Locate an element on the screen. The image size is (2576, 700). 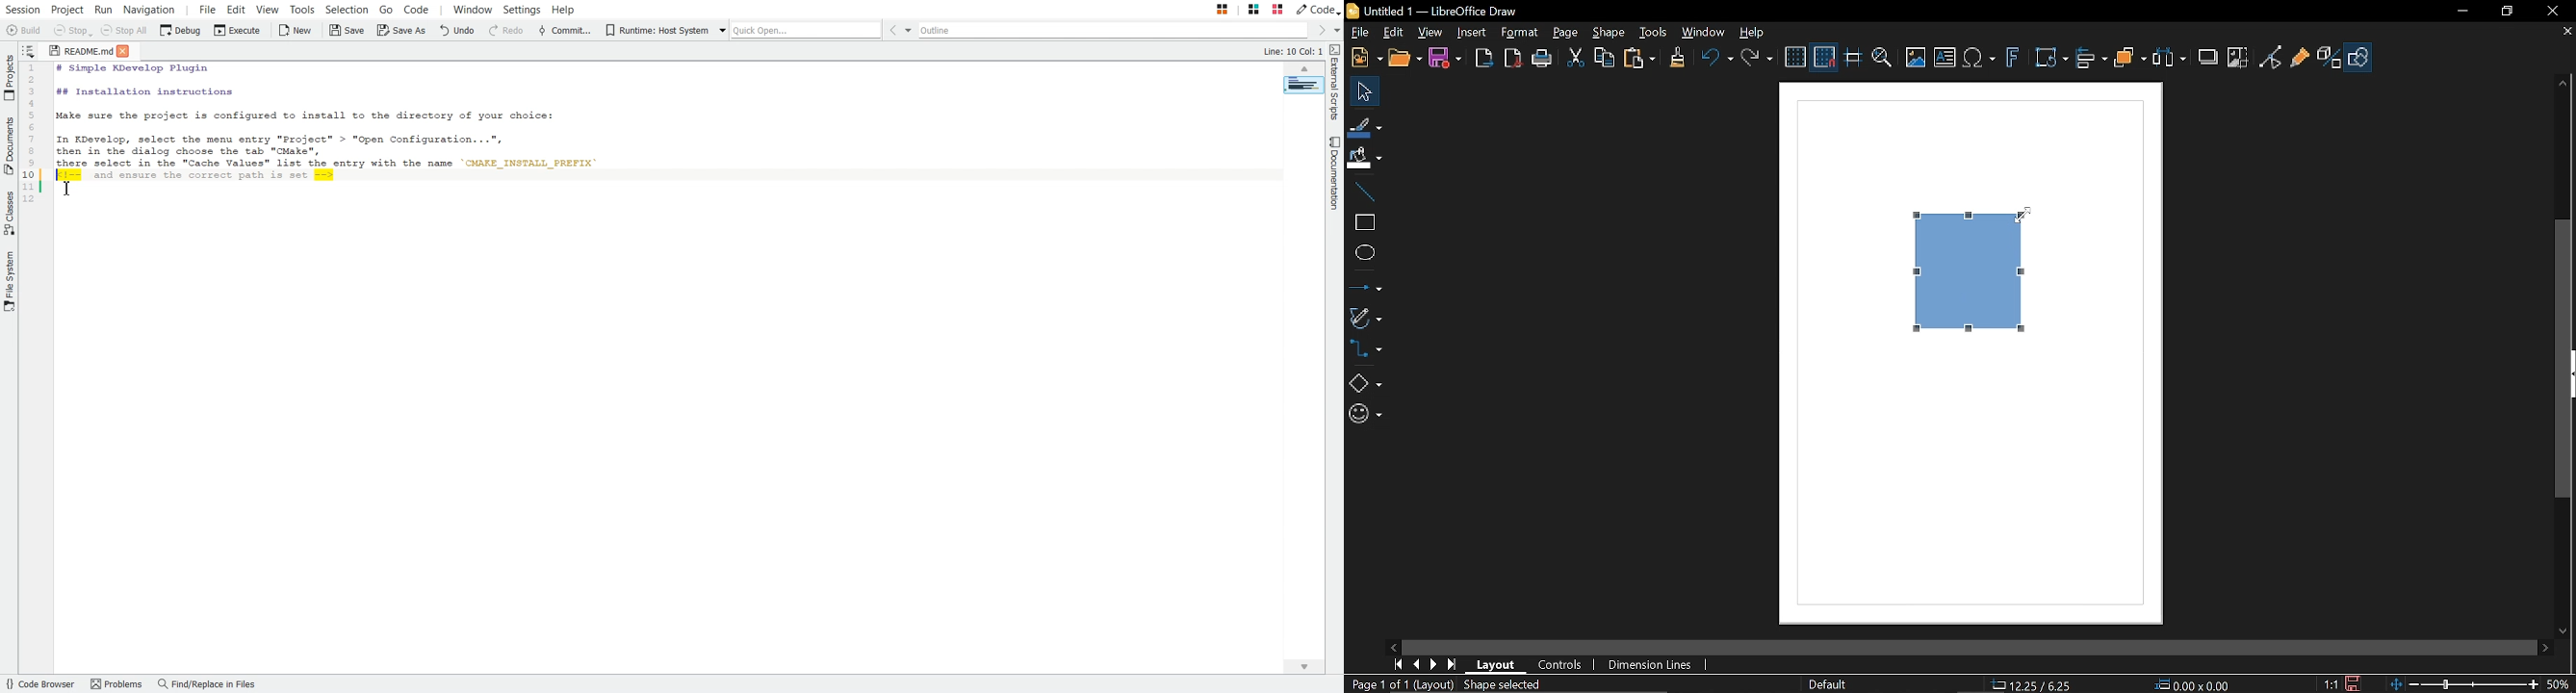
Insert image is located at coordinates (1914, 58).